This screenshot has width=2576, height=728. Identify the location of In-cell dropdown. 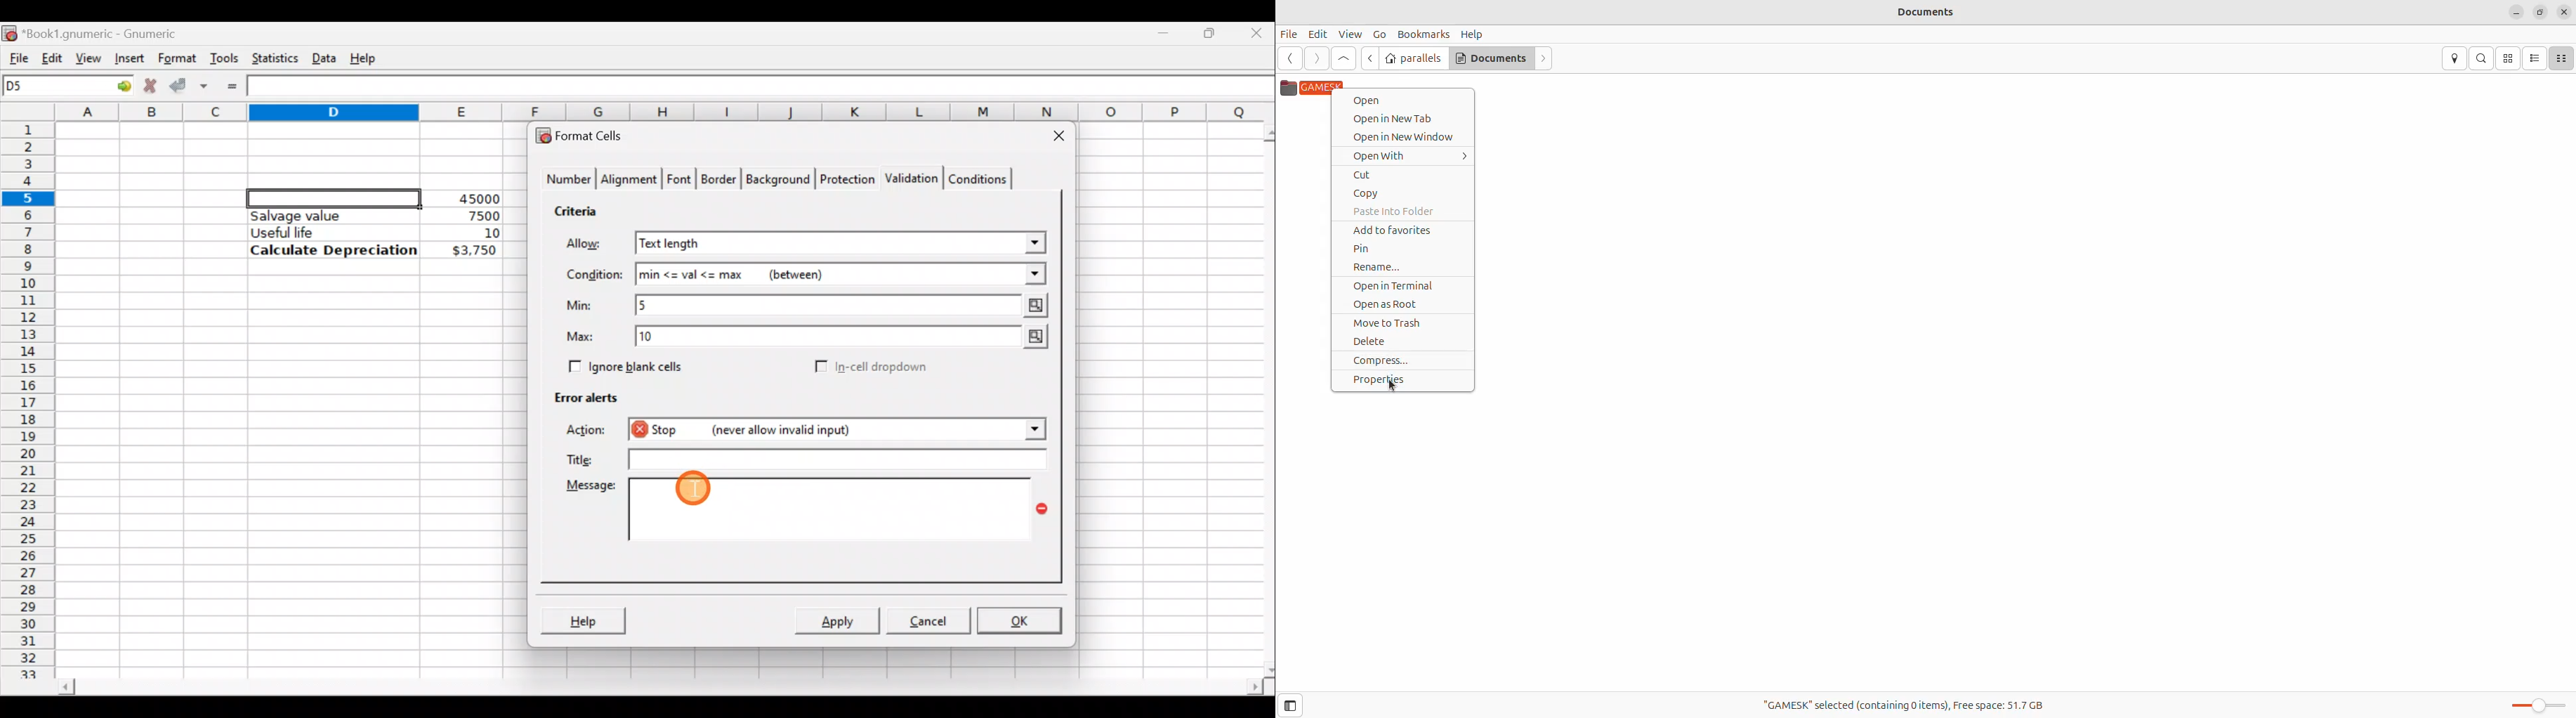
(885, 367).